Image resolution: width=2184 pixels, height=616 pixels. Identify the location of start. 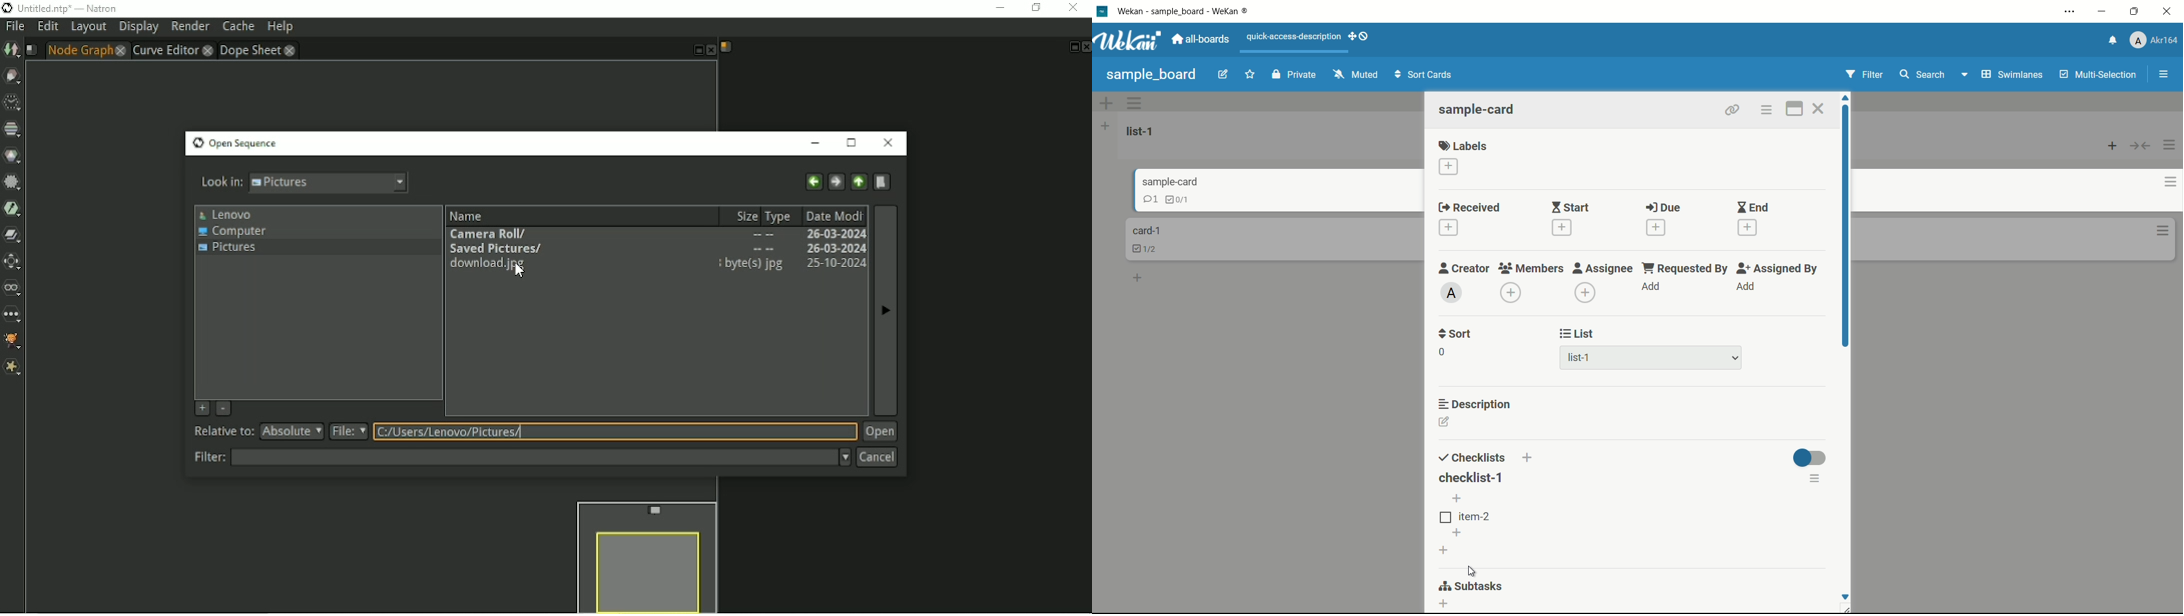
(1572, 207).